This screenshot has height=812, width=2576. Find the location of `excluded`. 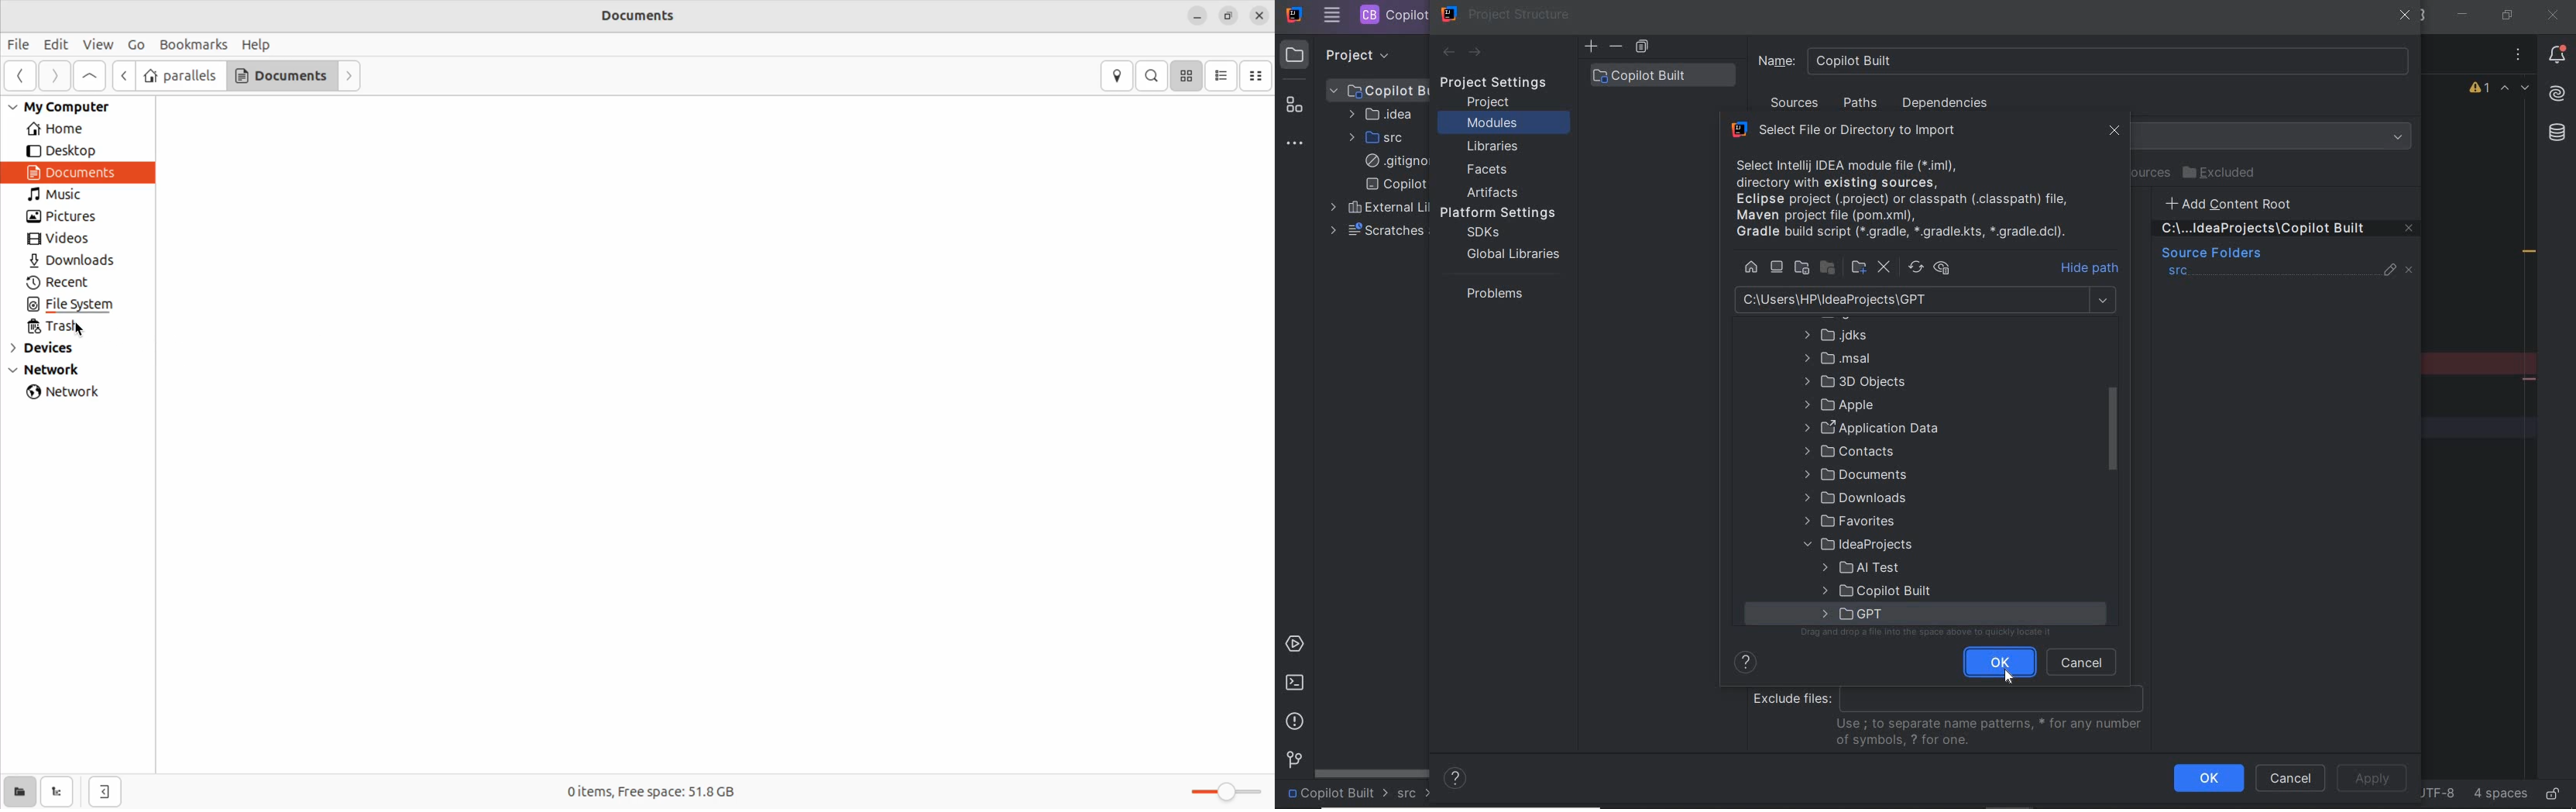

excluded is located at coordinates (2222, 173).